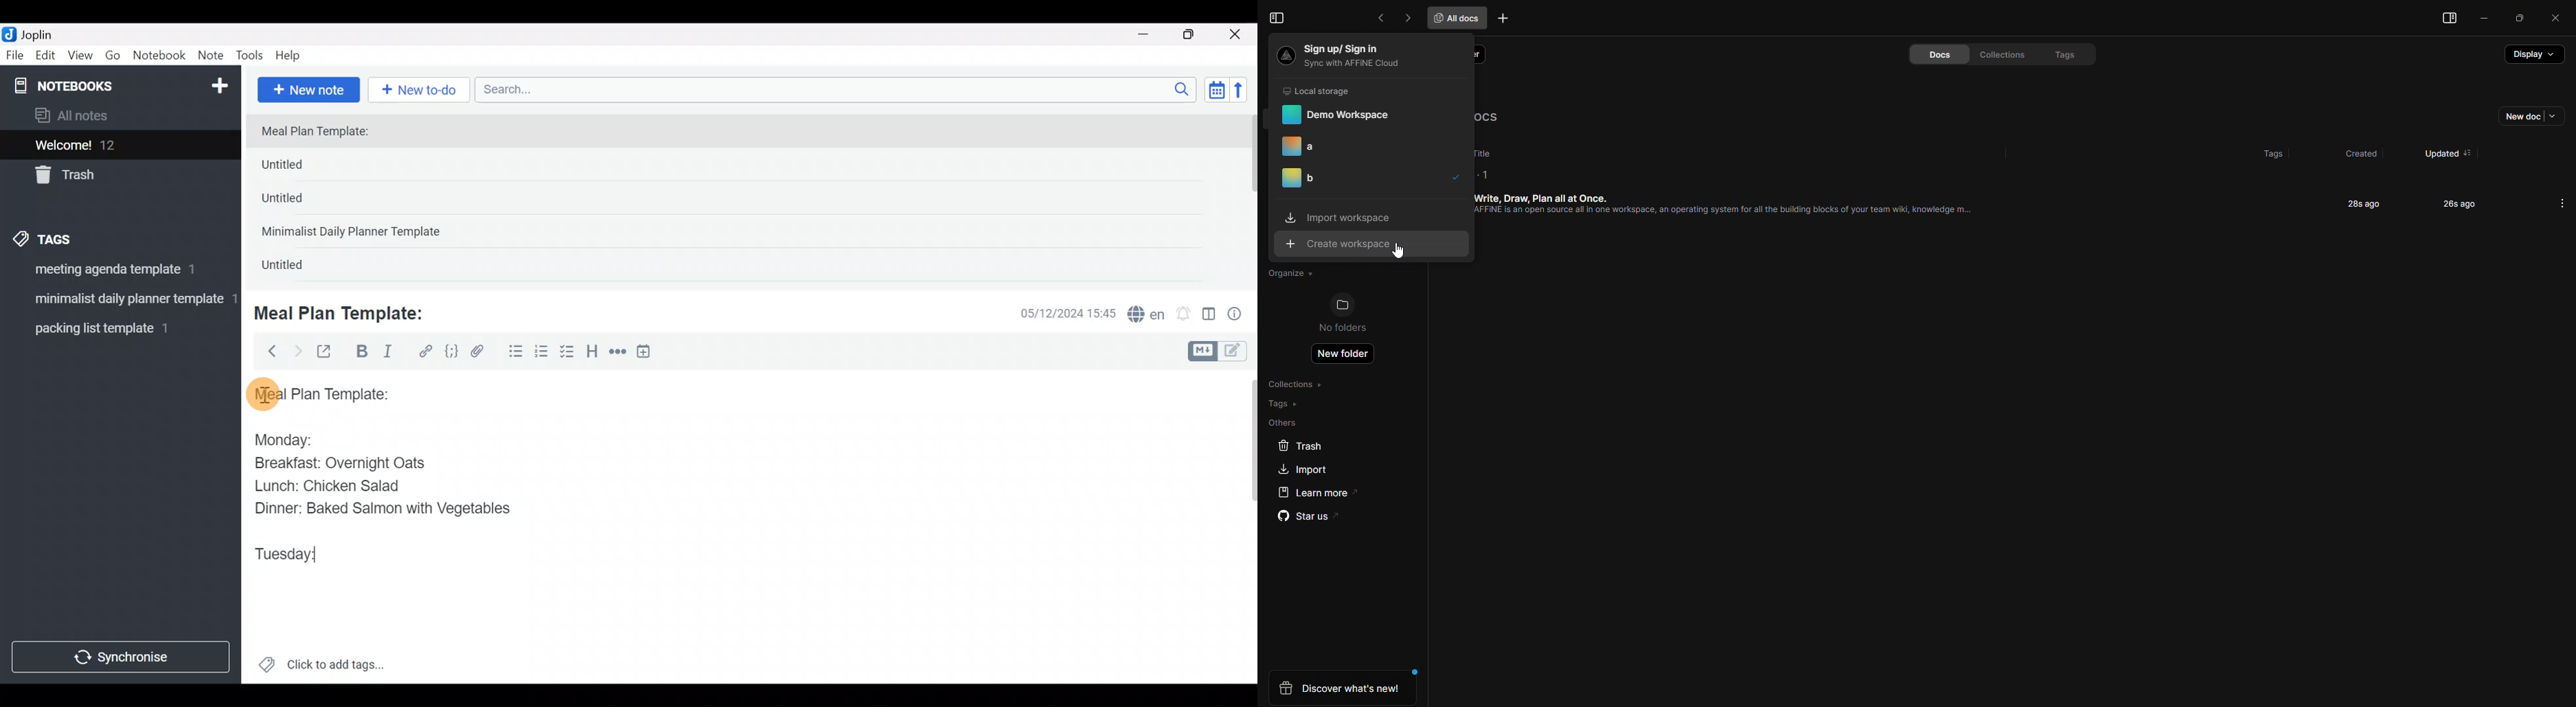  What do you see at coordinates (1058, 313) in the screenshot?
I see `Date & time` at bounding box center [1058, 313].